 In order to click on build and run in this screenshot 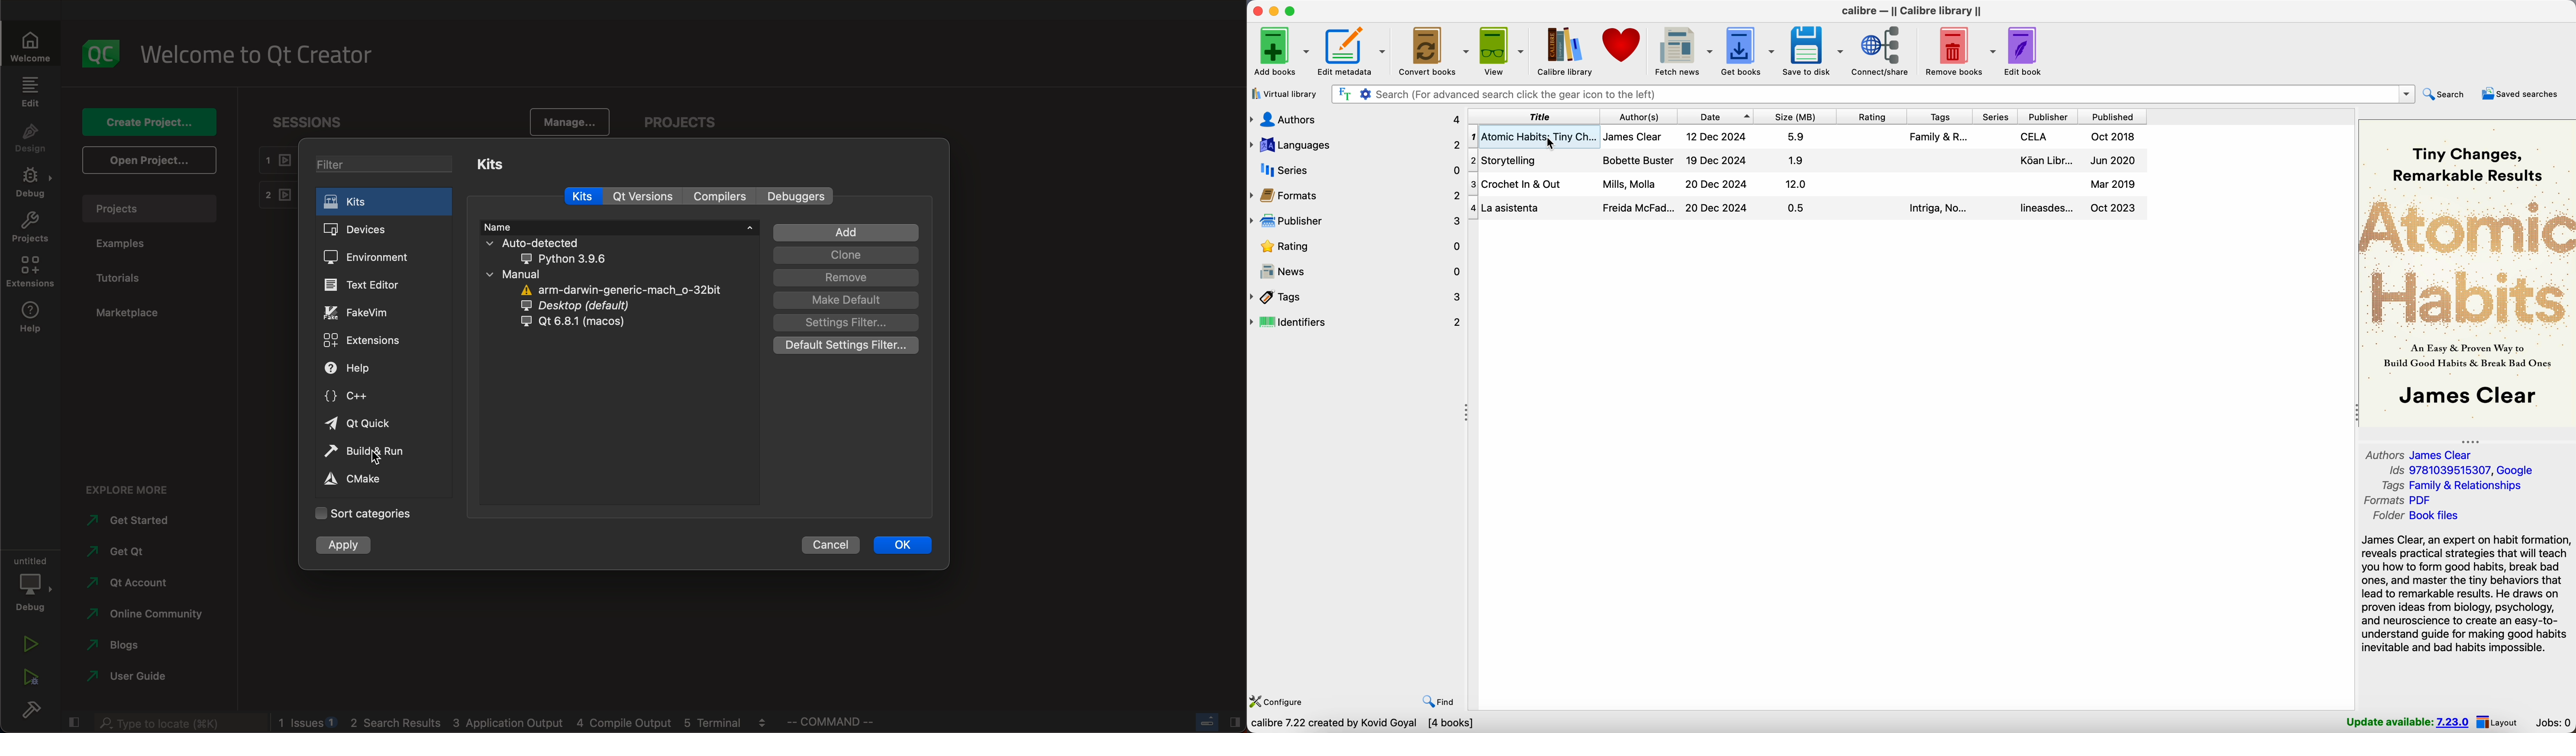, I will do `click(368, 450)`.